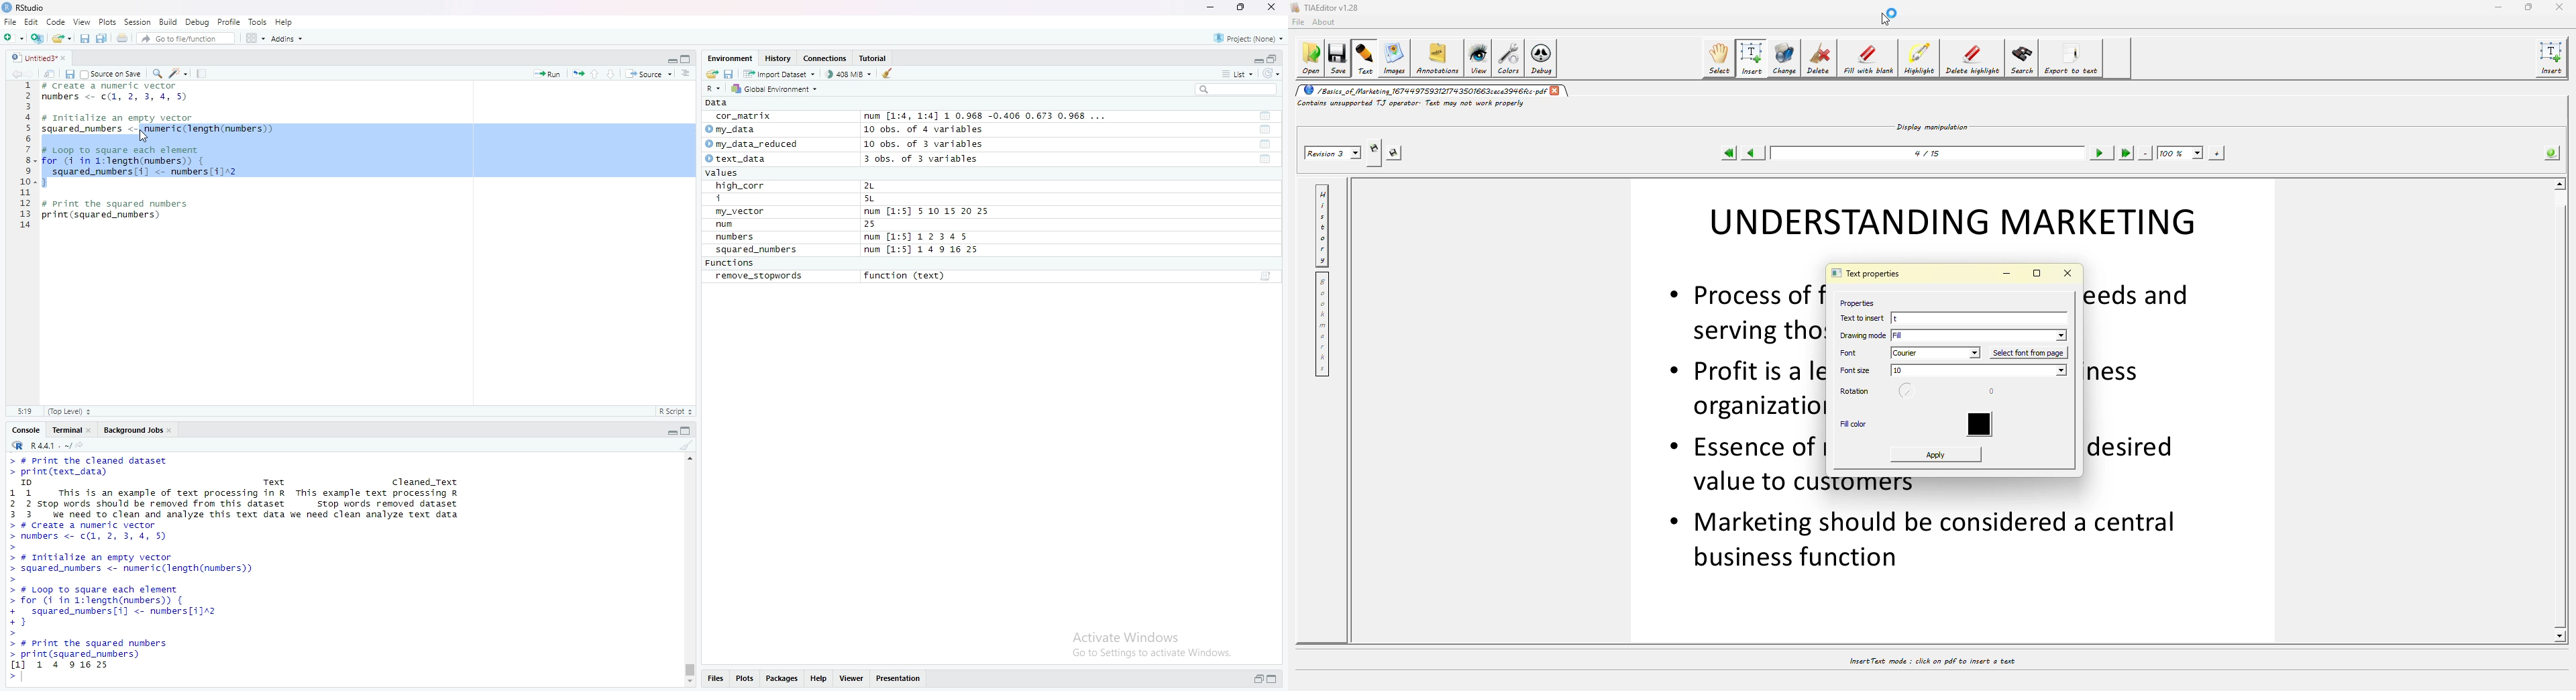 The height and width of the screenshot is (700, 2576). What do you see at coordinates (929, 160) in the screenshot?
I see `3 obs. of 3 variables` at bounding box center [929, 160].